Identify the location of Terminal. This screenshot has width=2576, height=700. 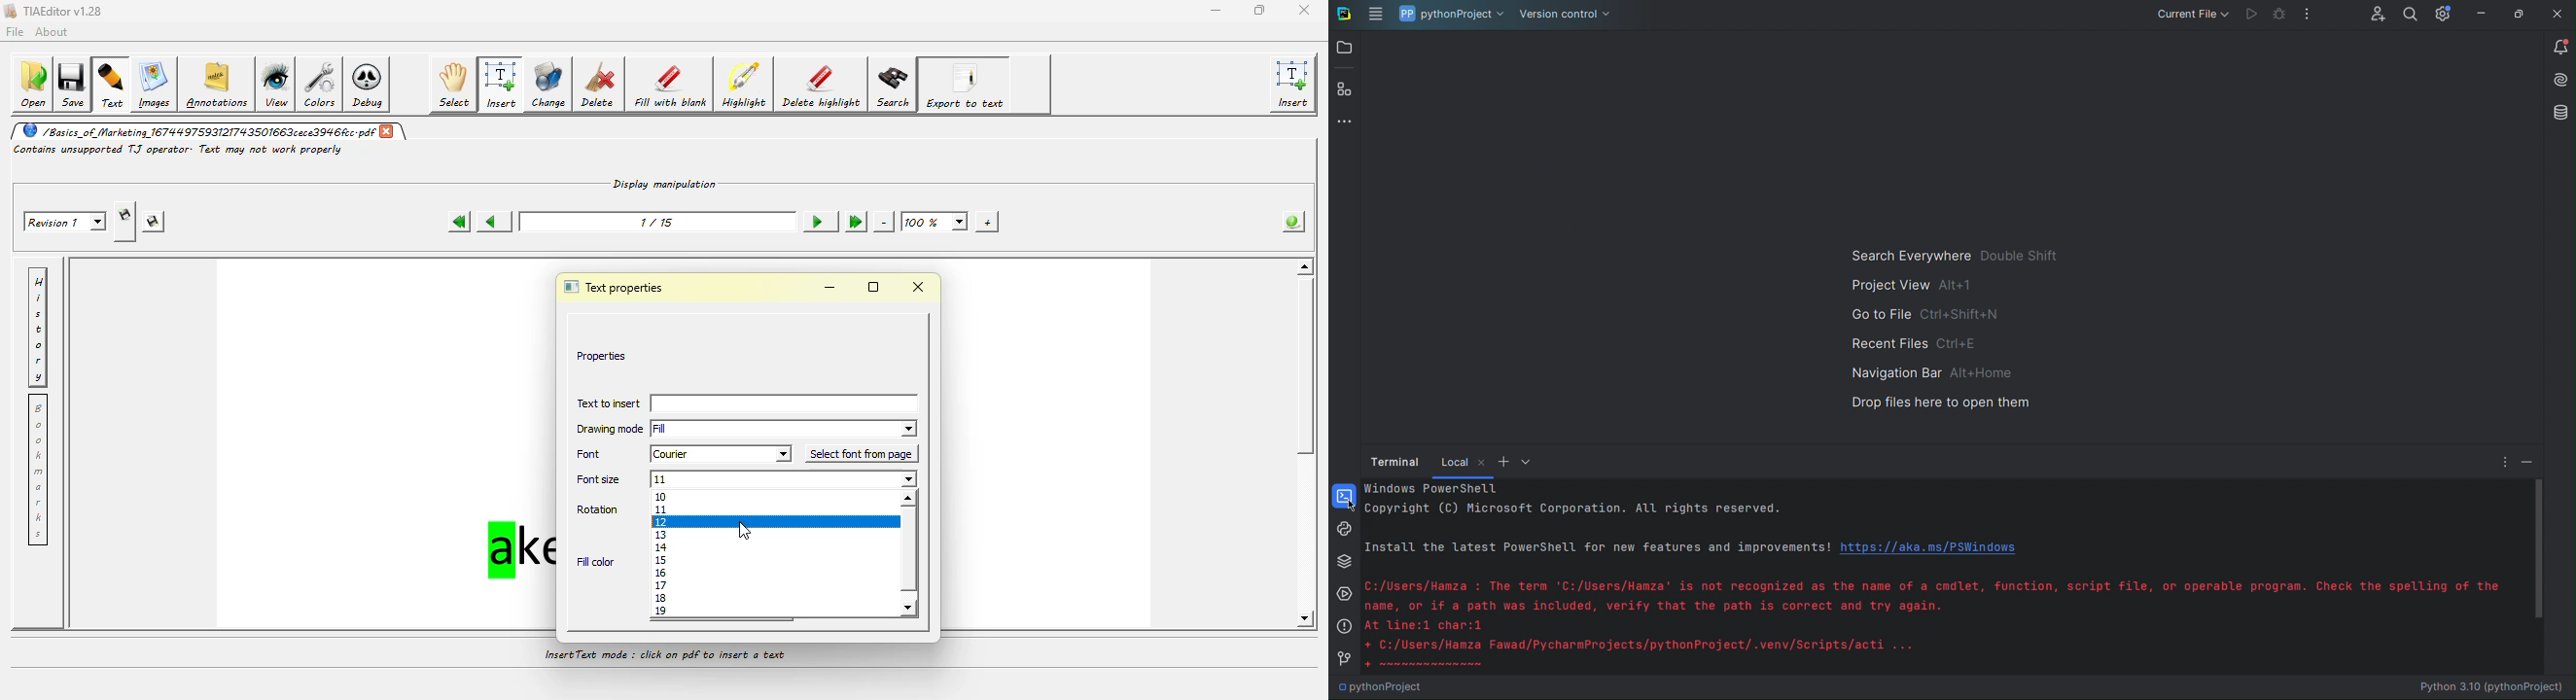
(1393, 462).